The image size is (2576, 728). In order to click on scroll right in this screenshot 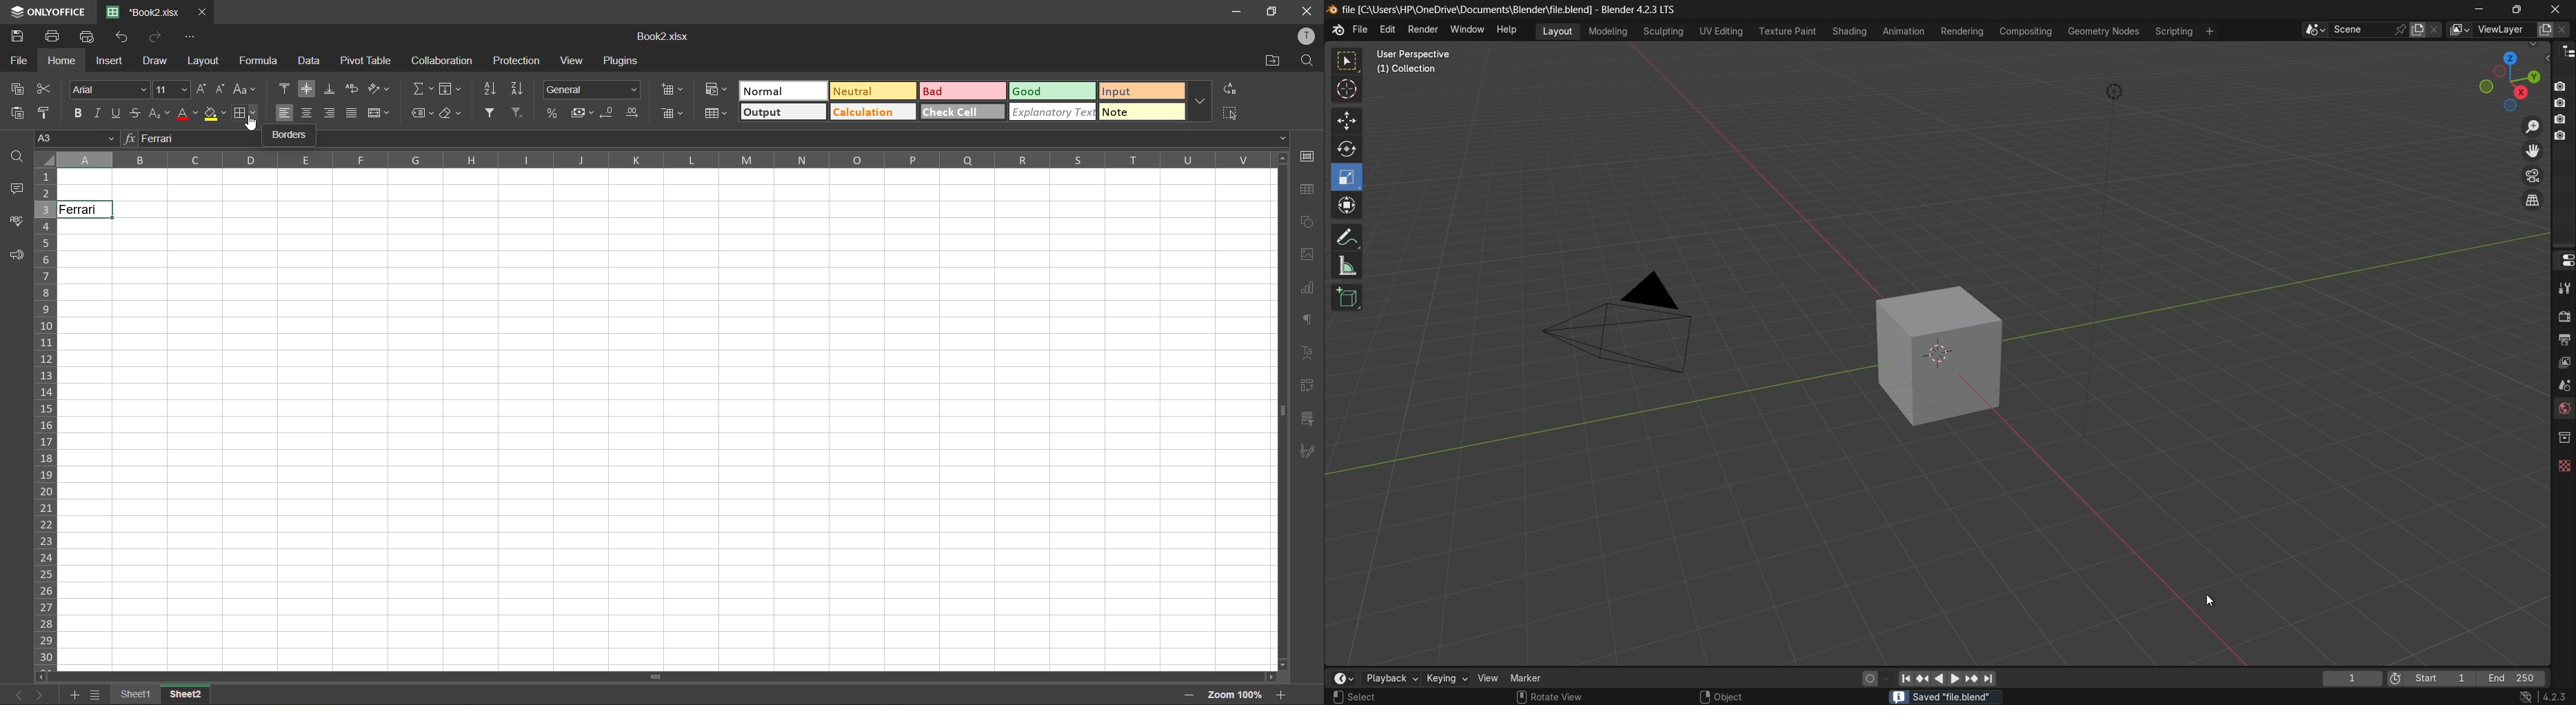, I will do `click(1269, 677)`.